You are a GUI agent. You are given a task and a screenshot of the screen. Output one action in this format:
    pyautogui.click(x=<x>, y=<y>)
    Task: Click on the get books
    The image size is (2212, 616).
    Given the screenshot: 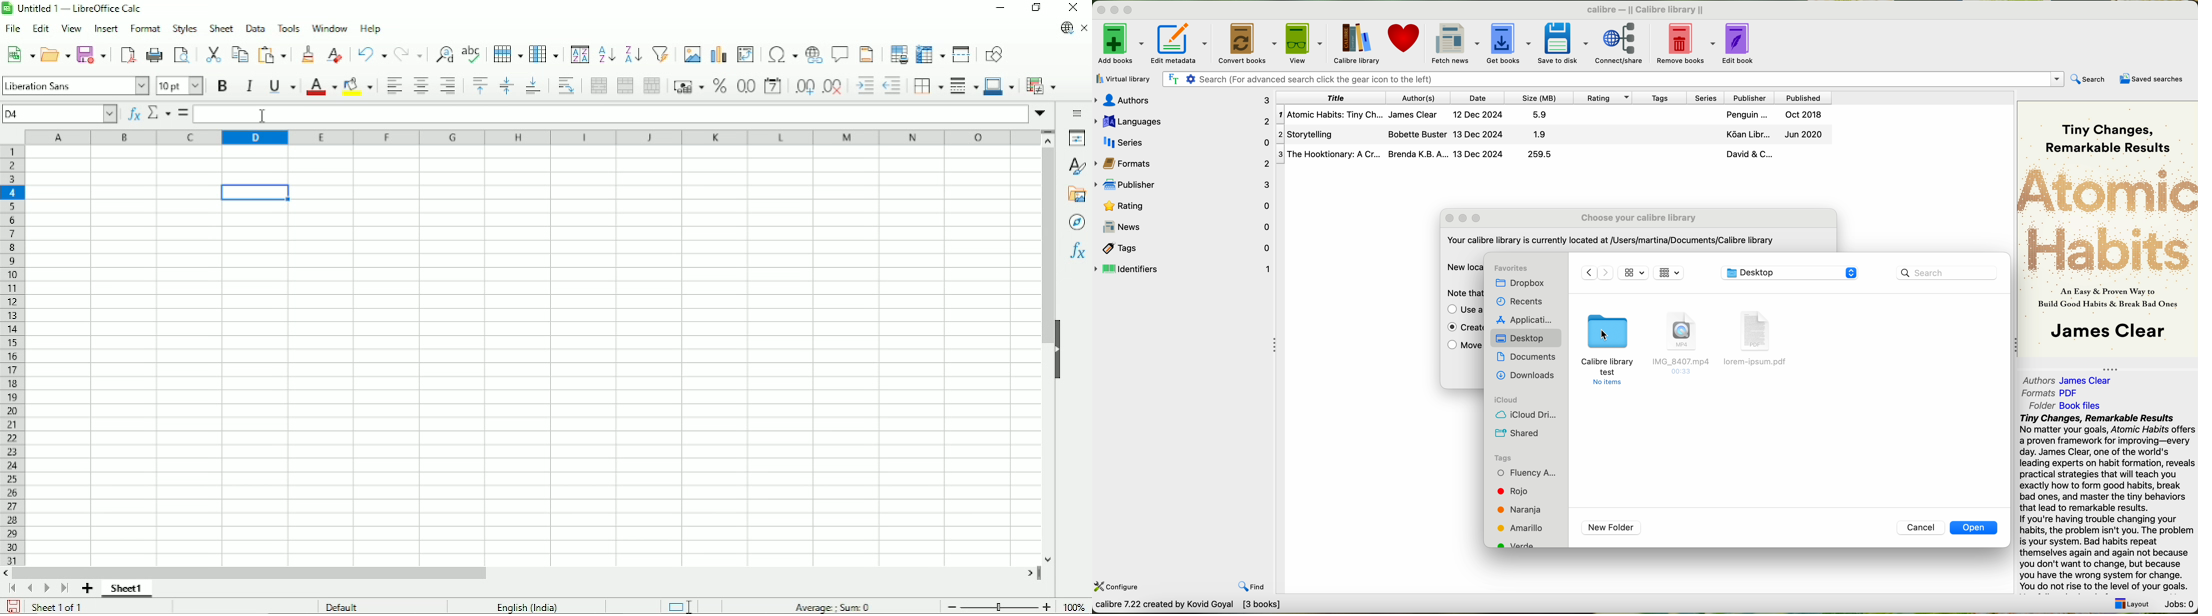 What is the action you would take?
    pyautogui.click(x=1508, y=42)
    